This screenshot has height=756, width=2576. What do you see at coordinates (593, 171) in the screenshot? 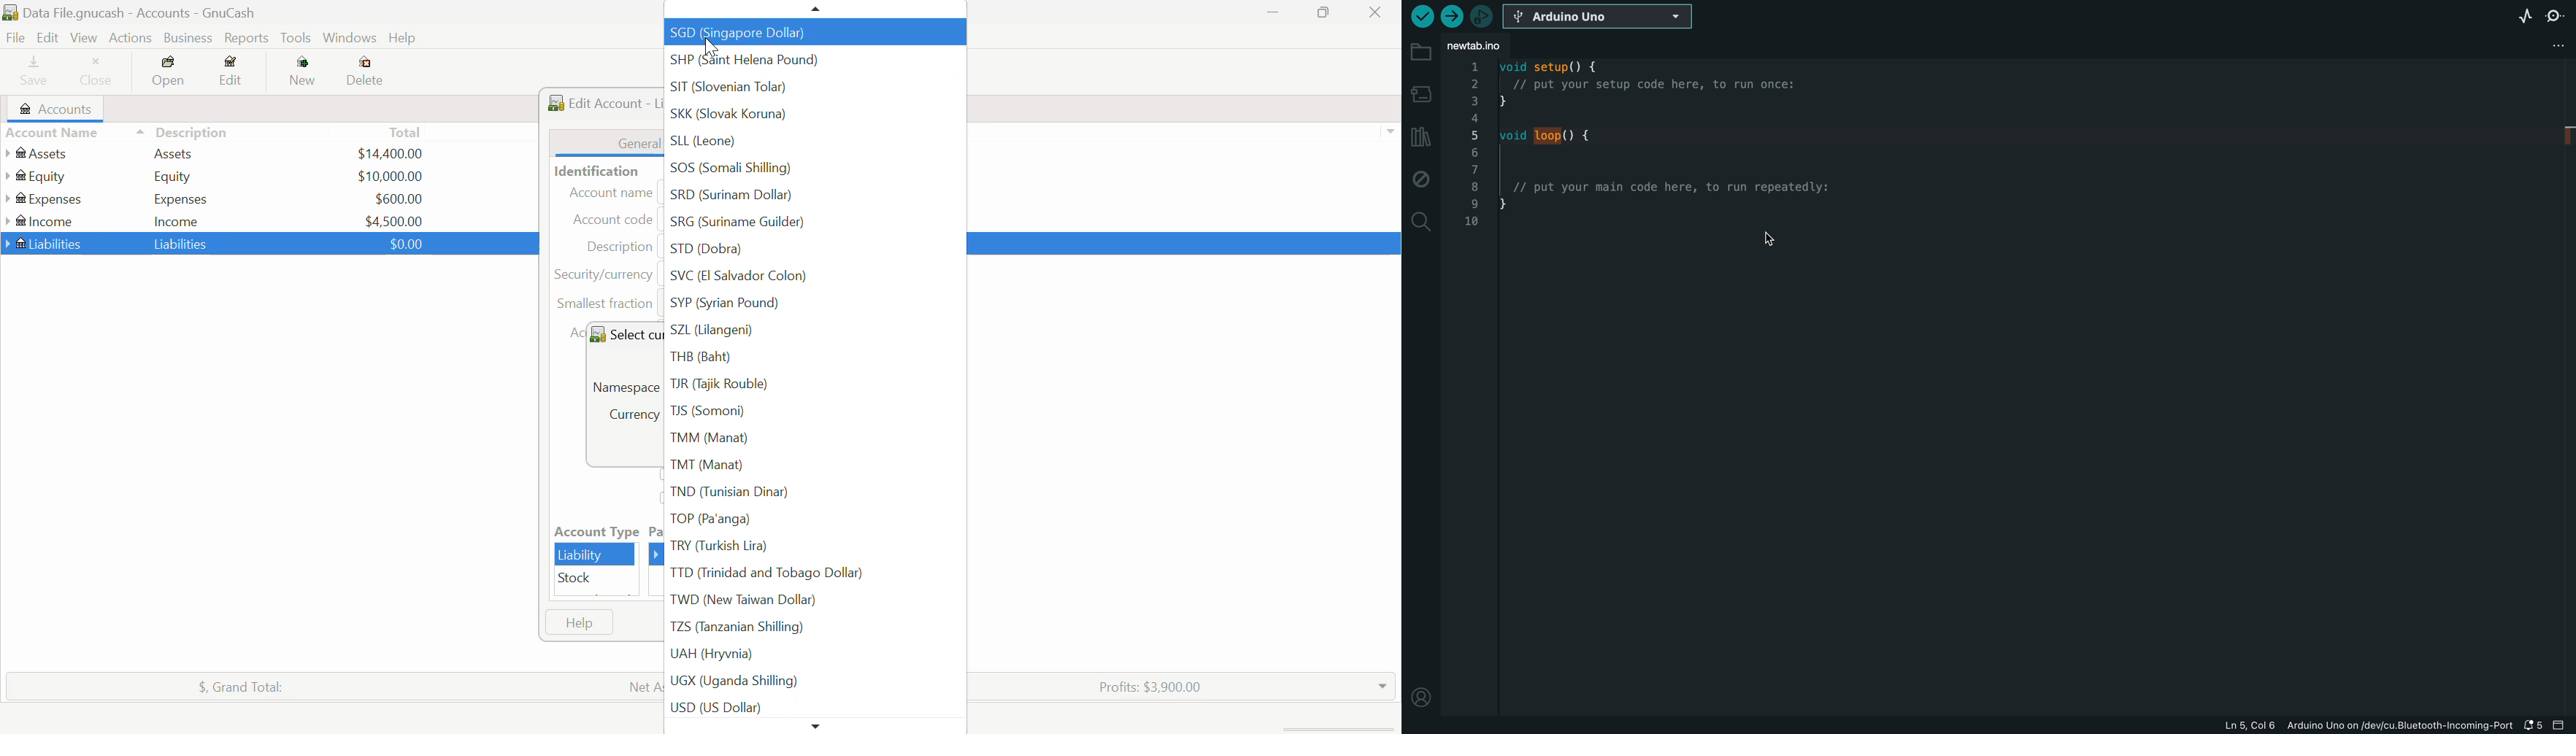
I see `Identification` at bounding box center [593, 171].